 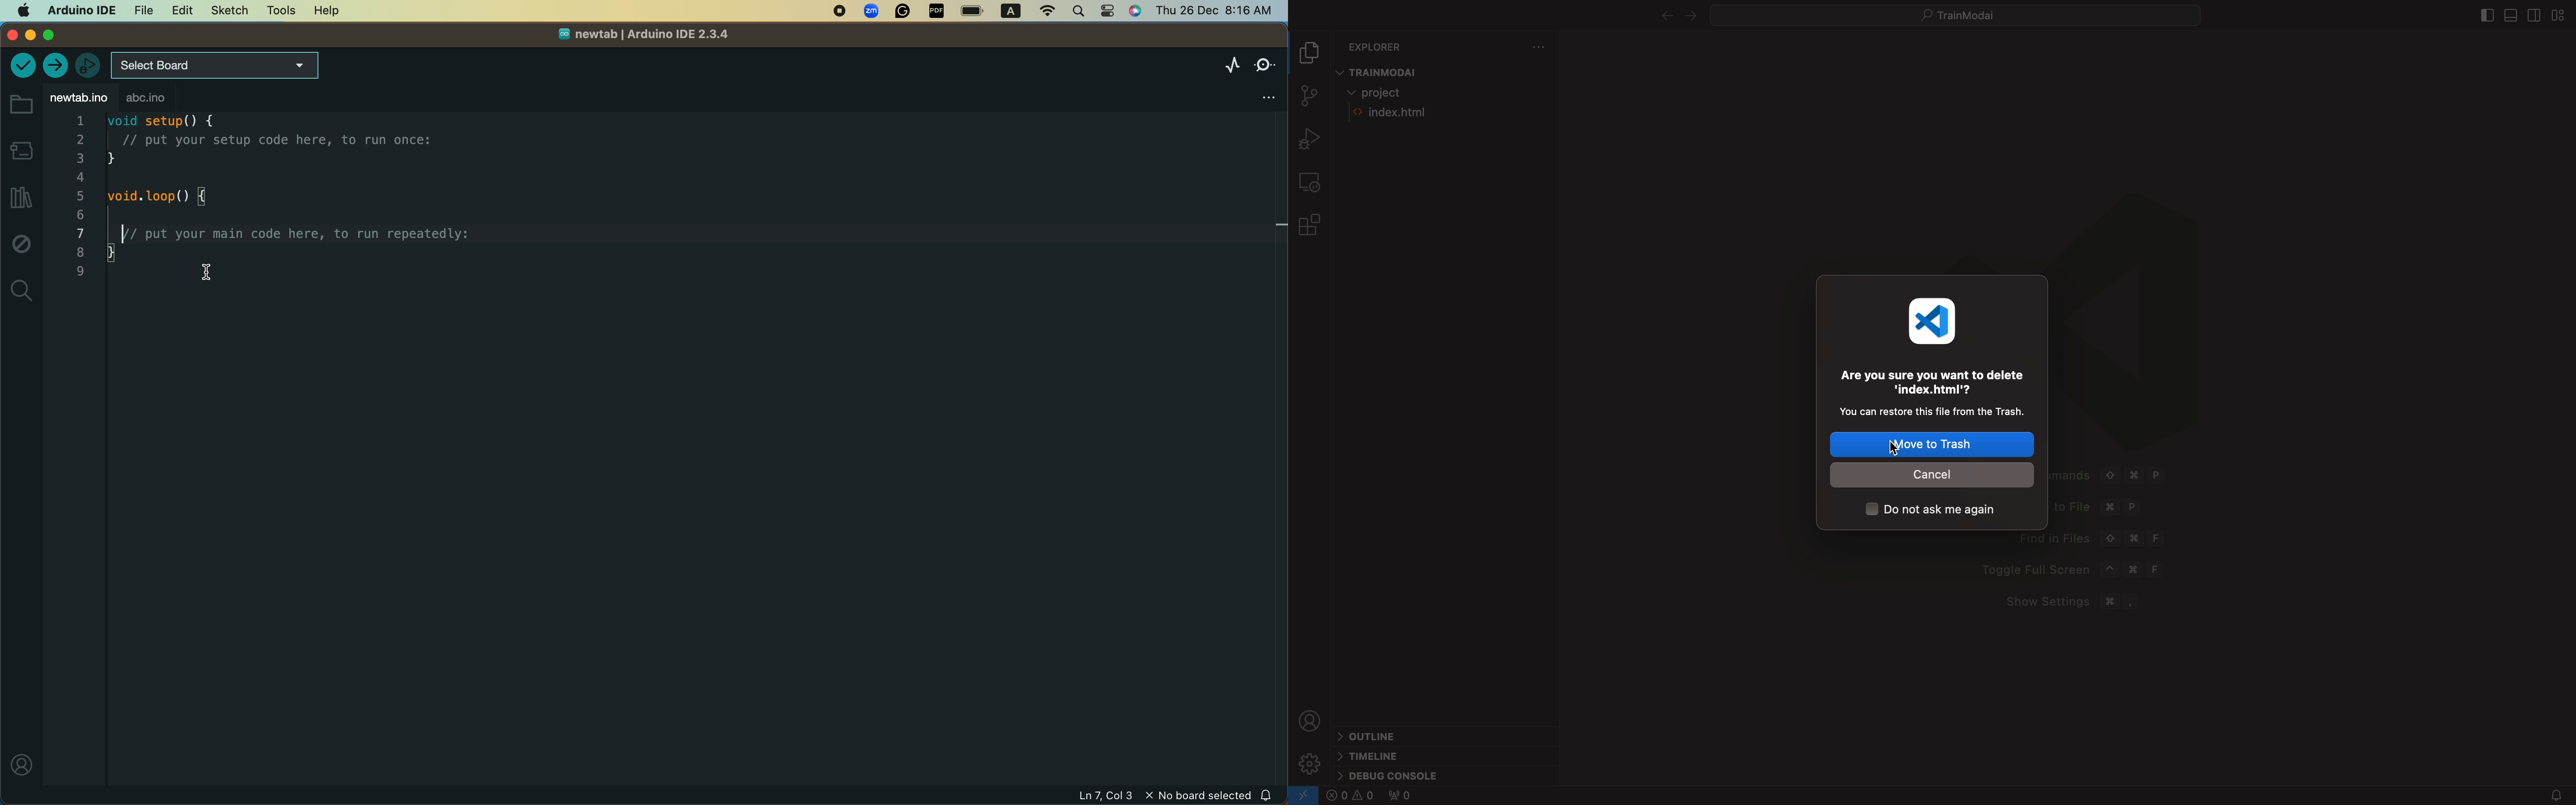 What do you see at coordinates (2560, 17) in the screenshot?
I see `toggle emphasizer` at bounding box center [2560, 17].